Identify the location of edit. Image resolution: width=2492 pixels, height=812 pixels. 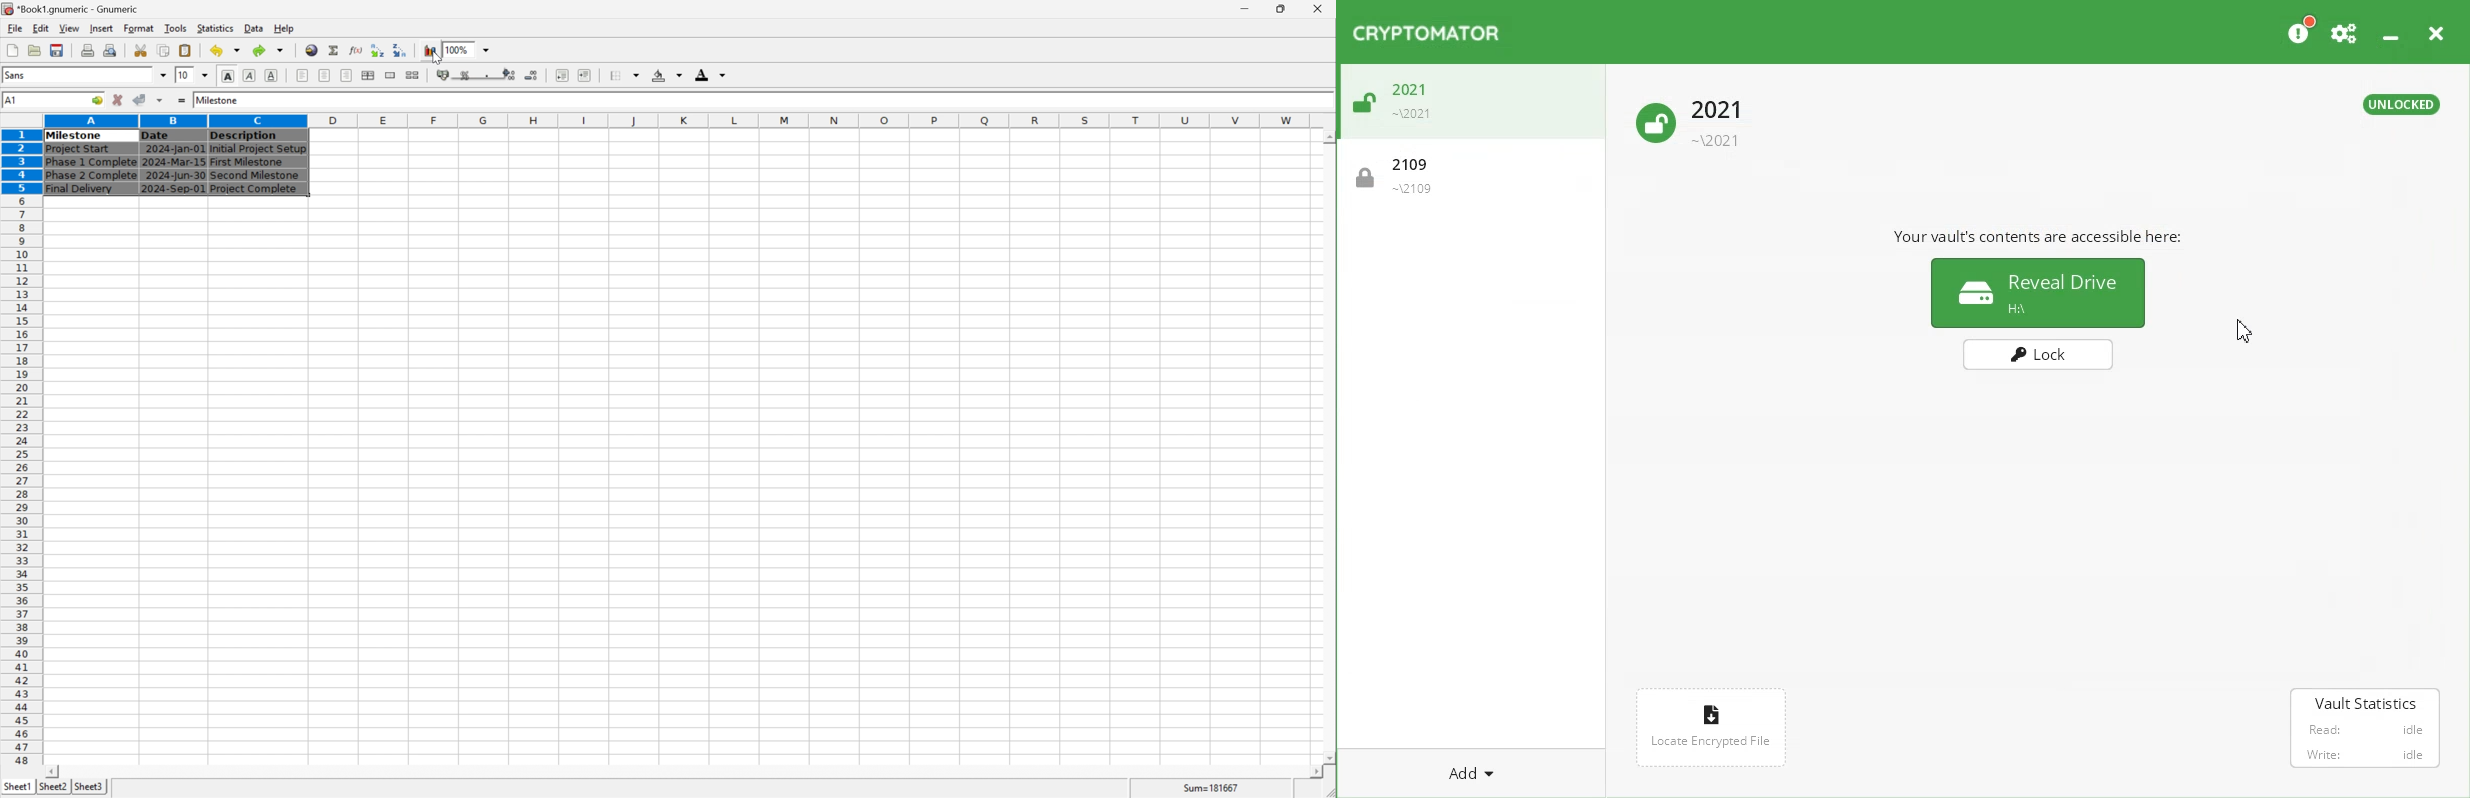
(42, 28).